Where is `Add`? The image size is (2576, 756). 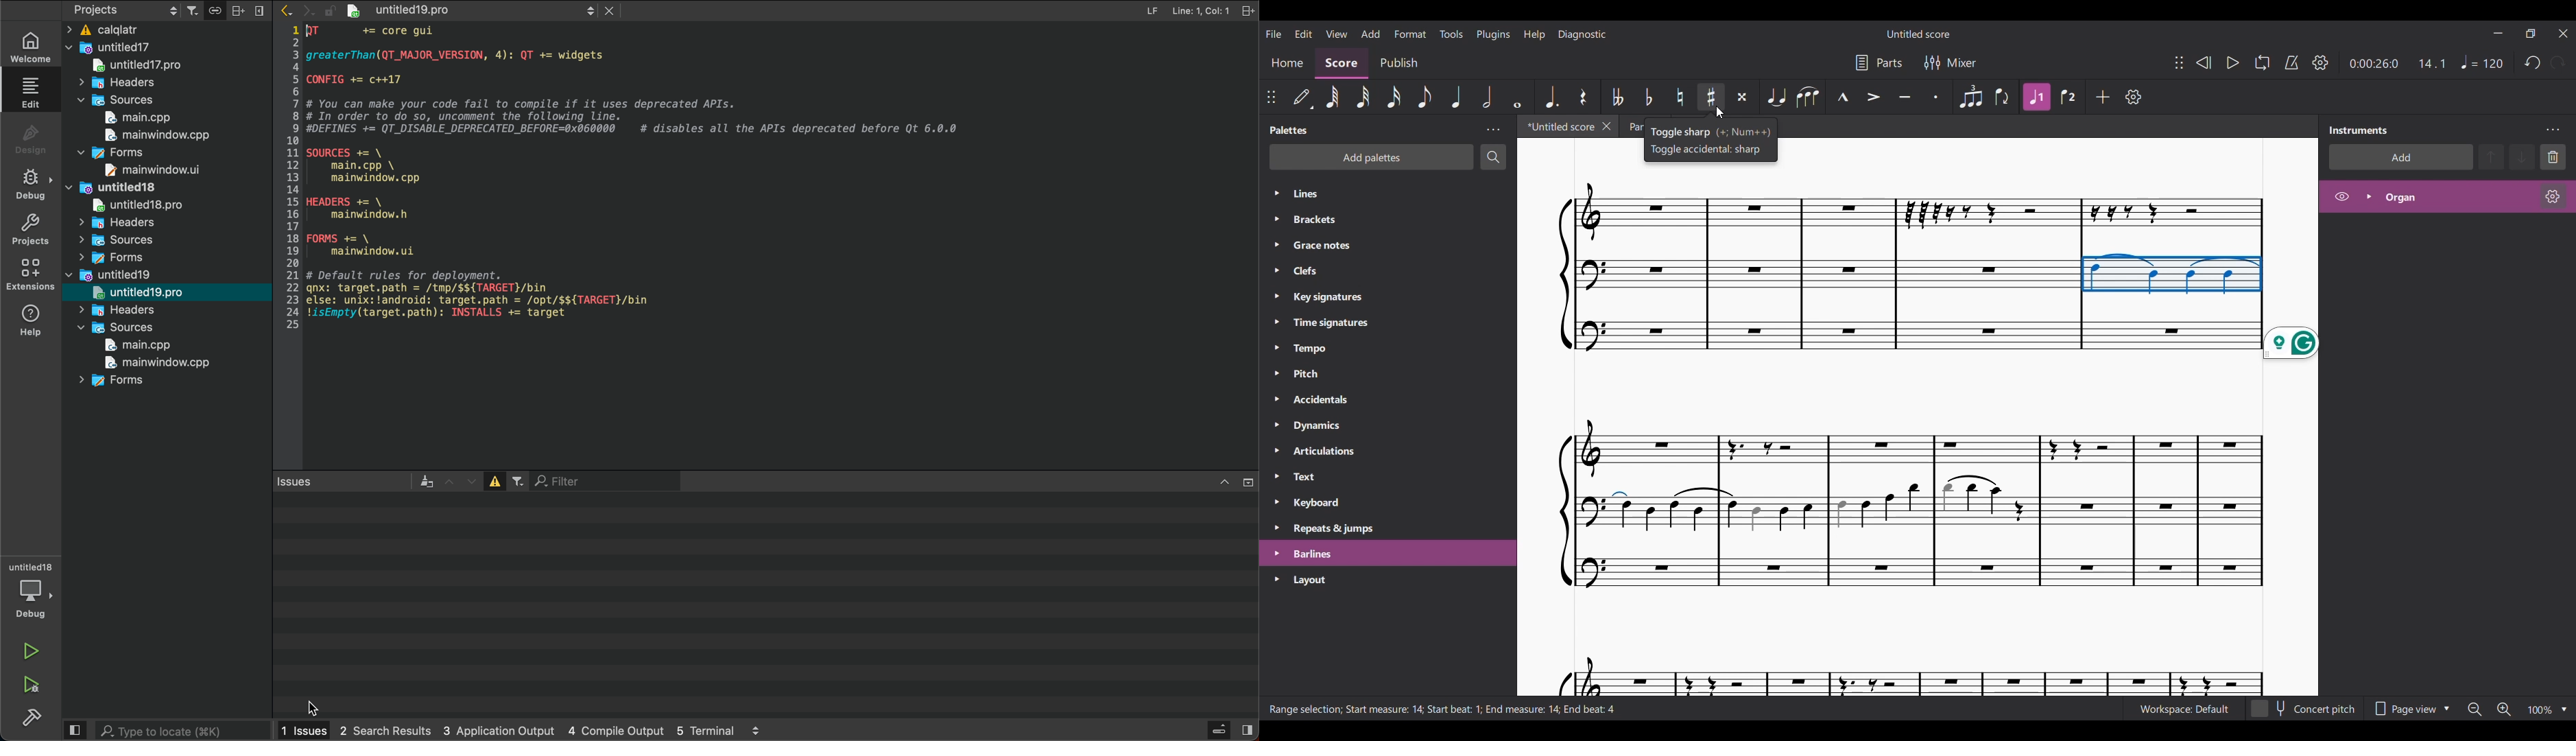 Add is located at coordinates (2103, 96).